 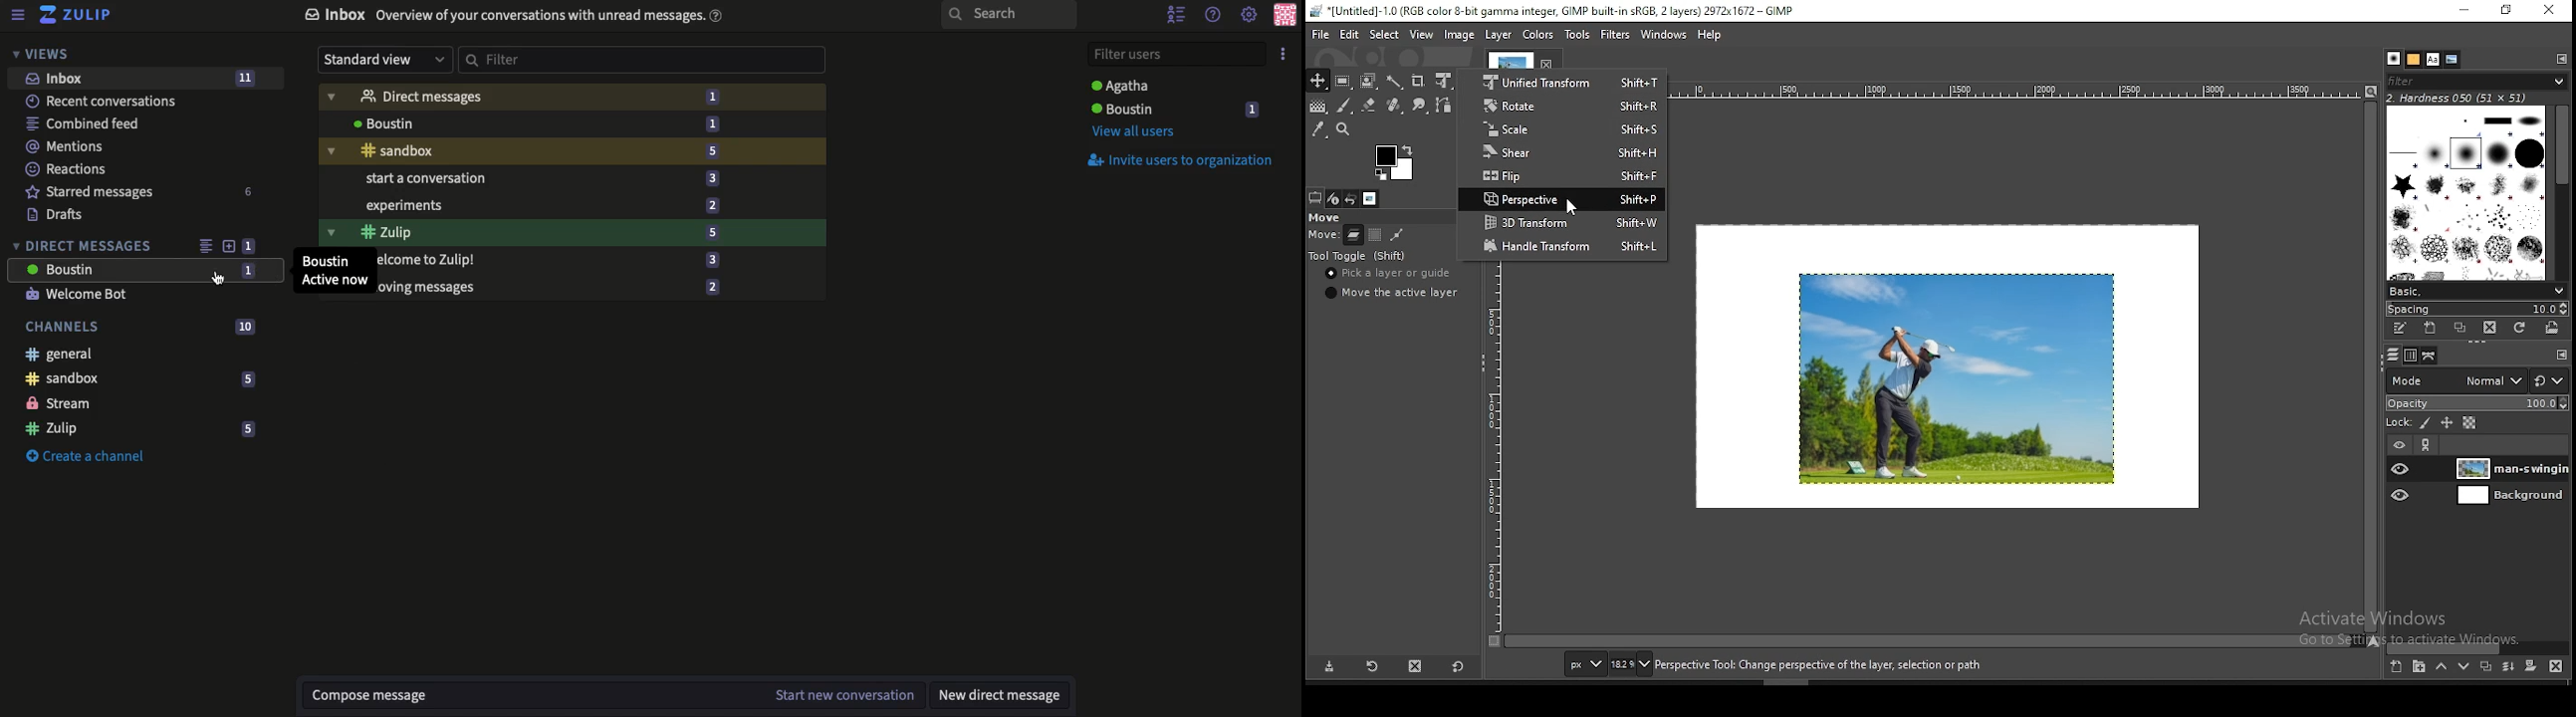 I want to click on heal tool, so click(x=1394, y=108).